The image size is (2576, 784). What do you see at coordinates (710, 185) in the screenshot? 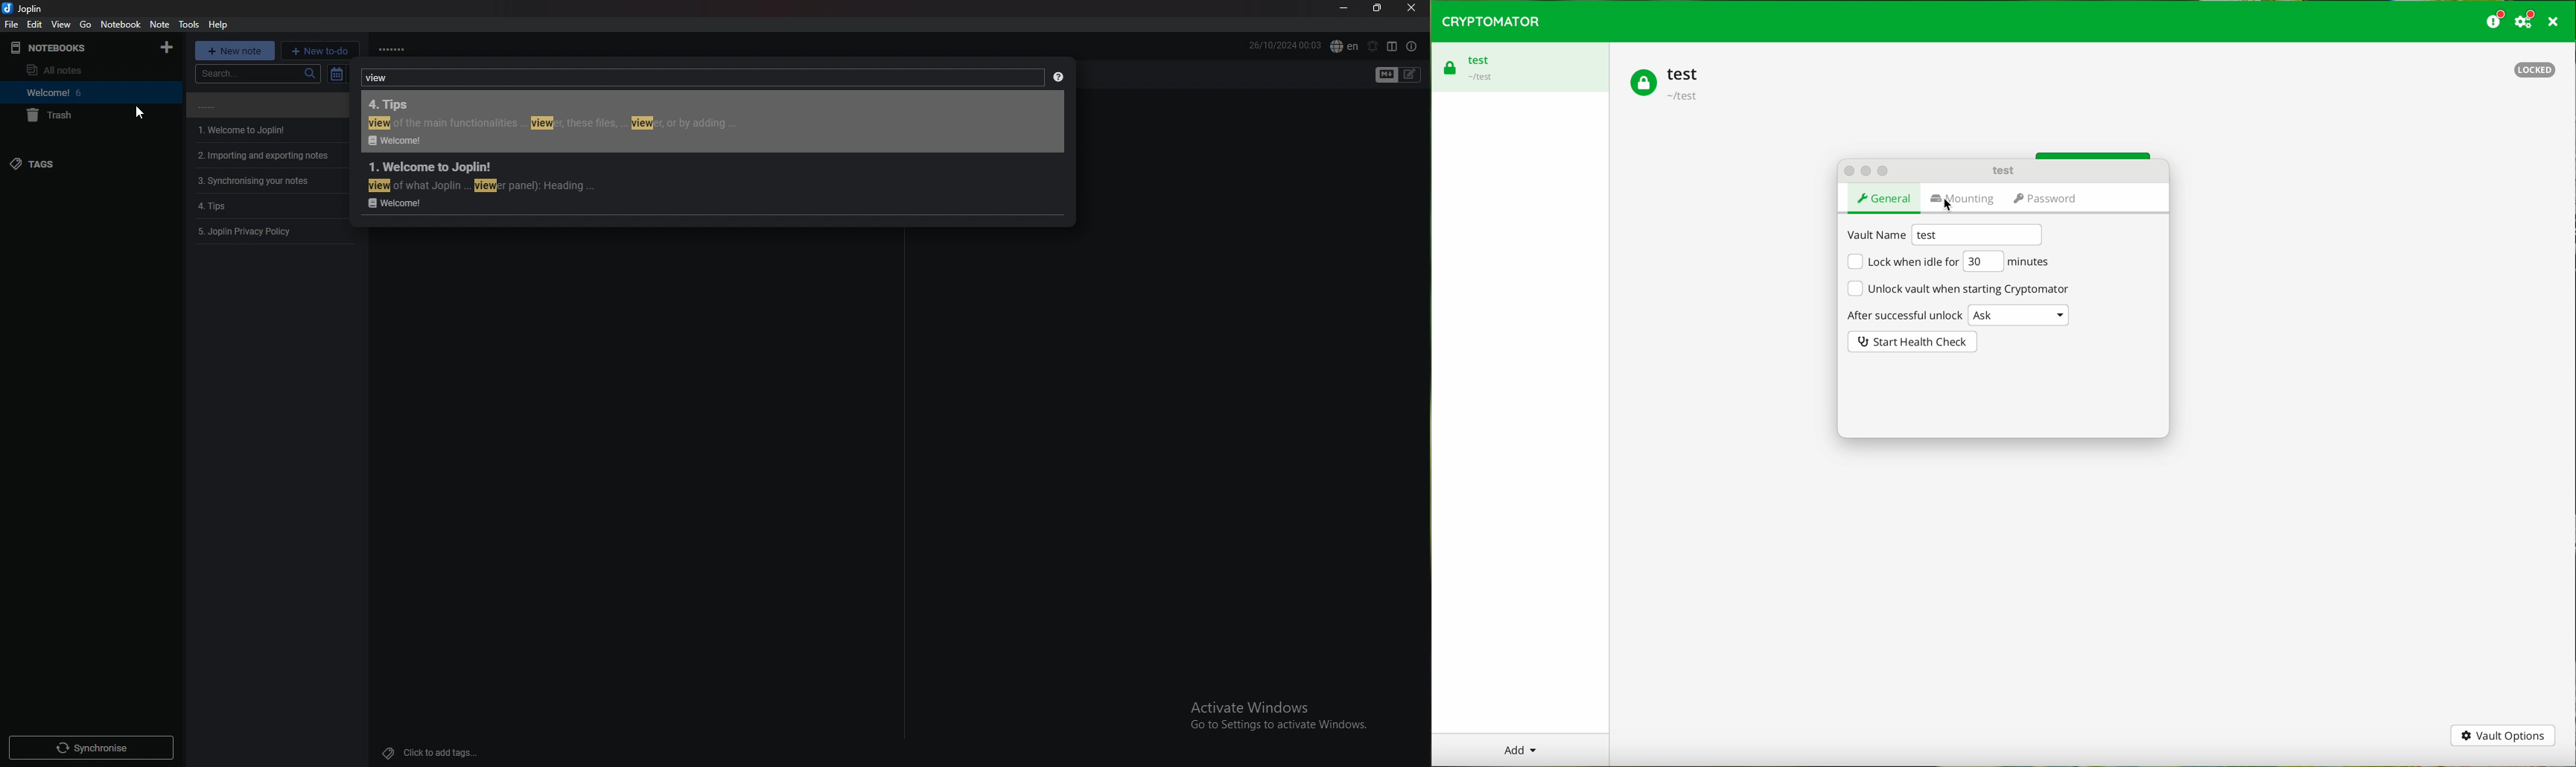
I see `search result` at bounding box center [710, 185].